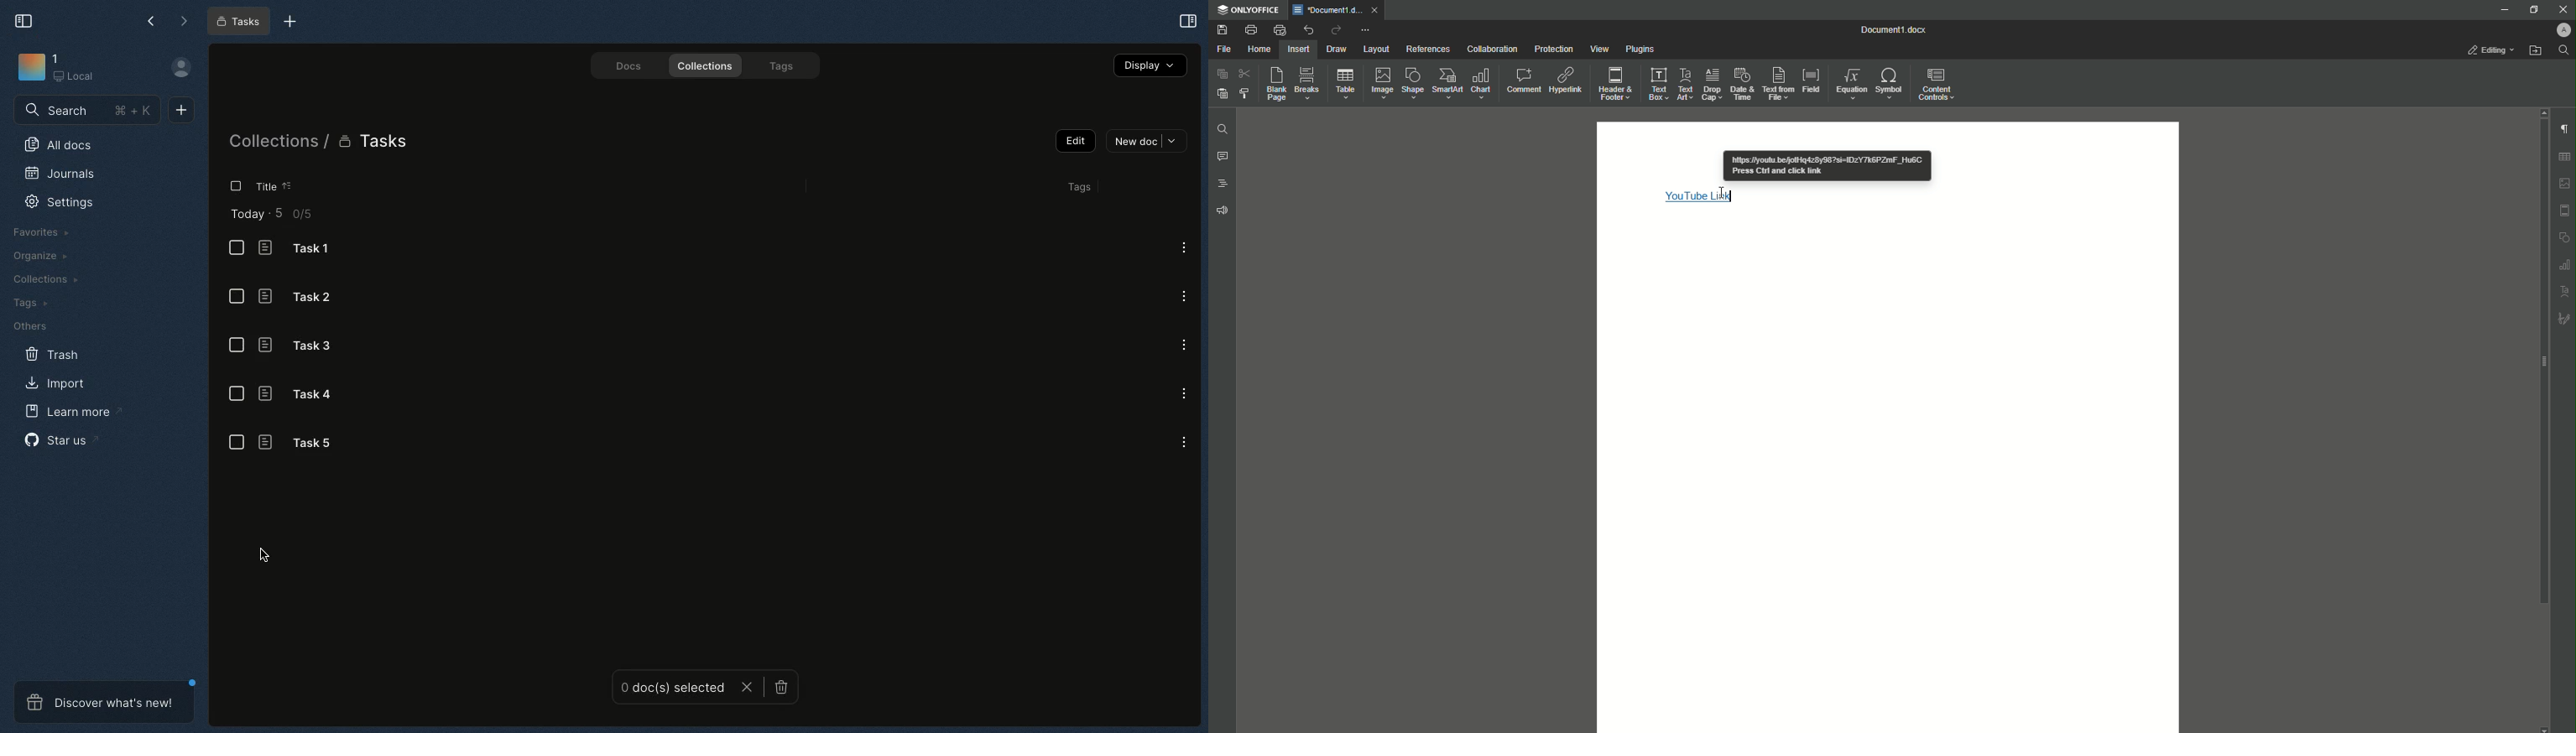  I want to click on List view, so click(237, 443).